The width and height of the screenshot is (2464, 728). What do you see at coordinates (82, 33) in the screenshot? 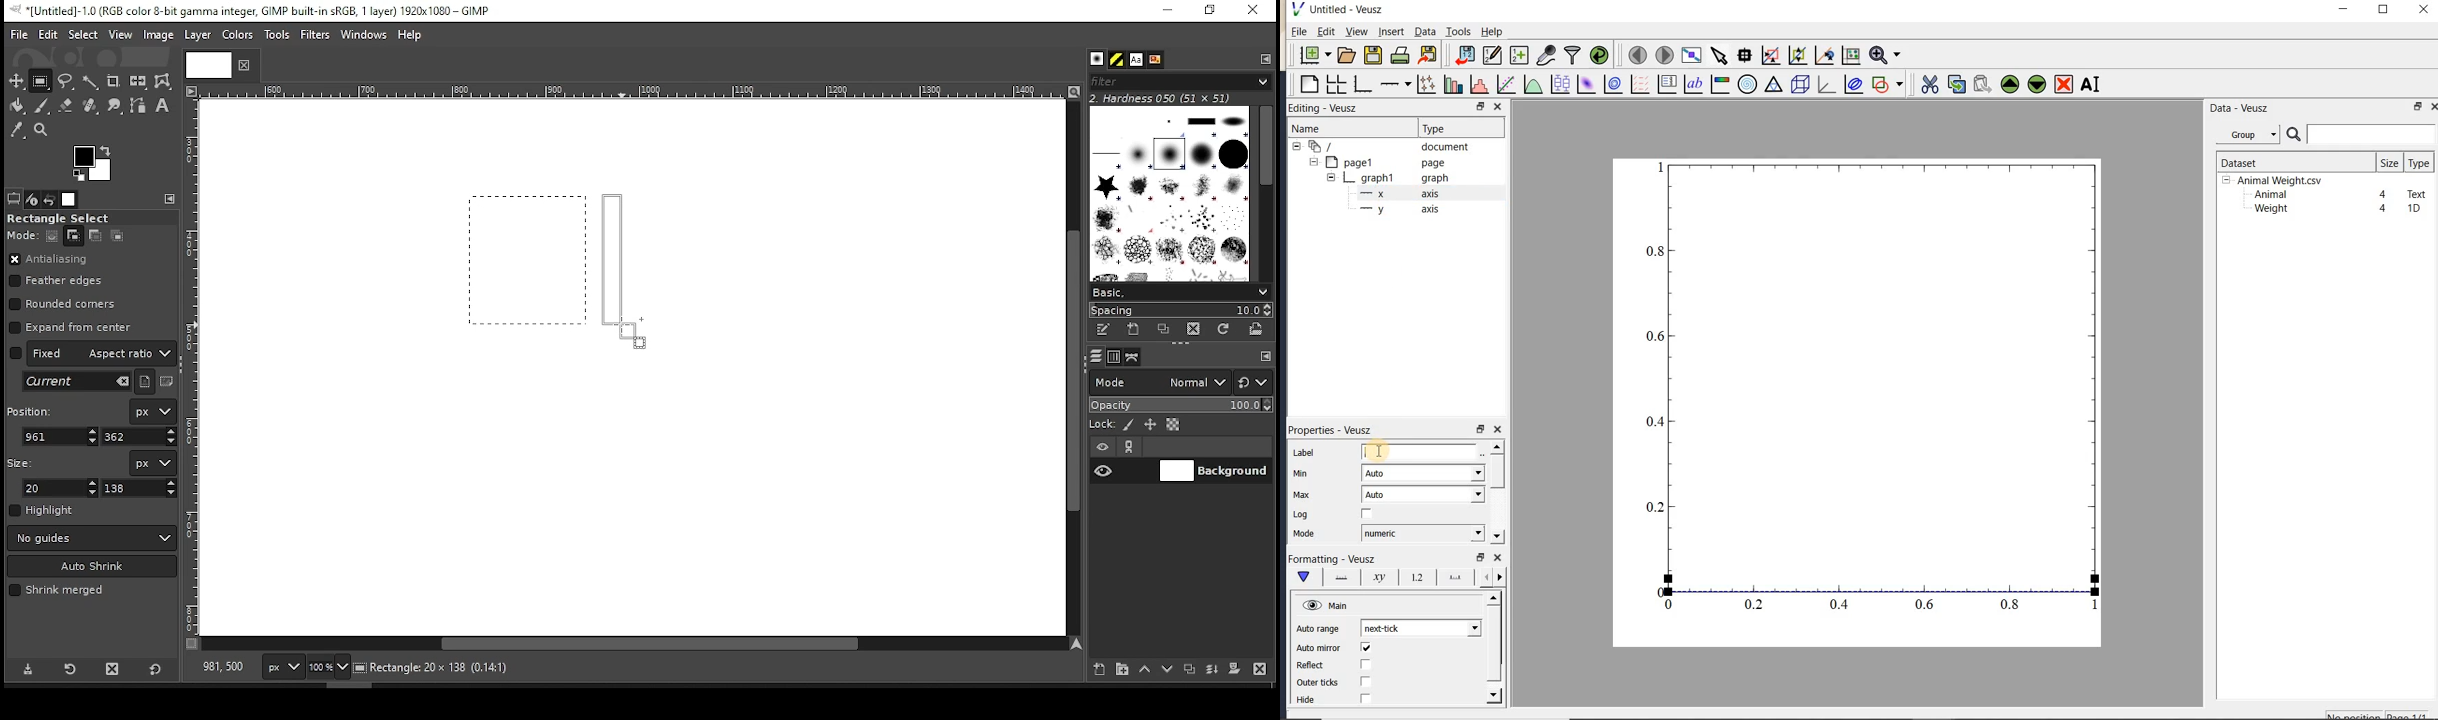
I see `select` at bounding box center [82, 33].